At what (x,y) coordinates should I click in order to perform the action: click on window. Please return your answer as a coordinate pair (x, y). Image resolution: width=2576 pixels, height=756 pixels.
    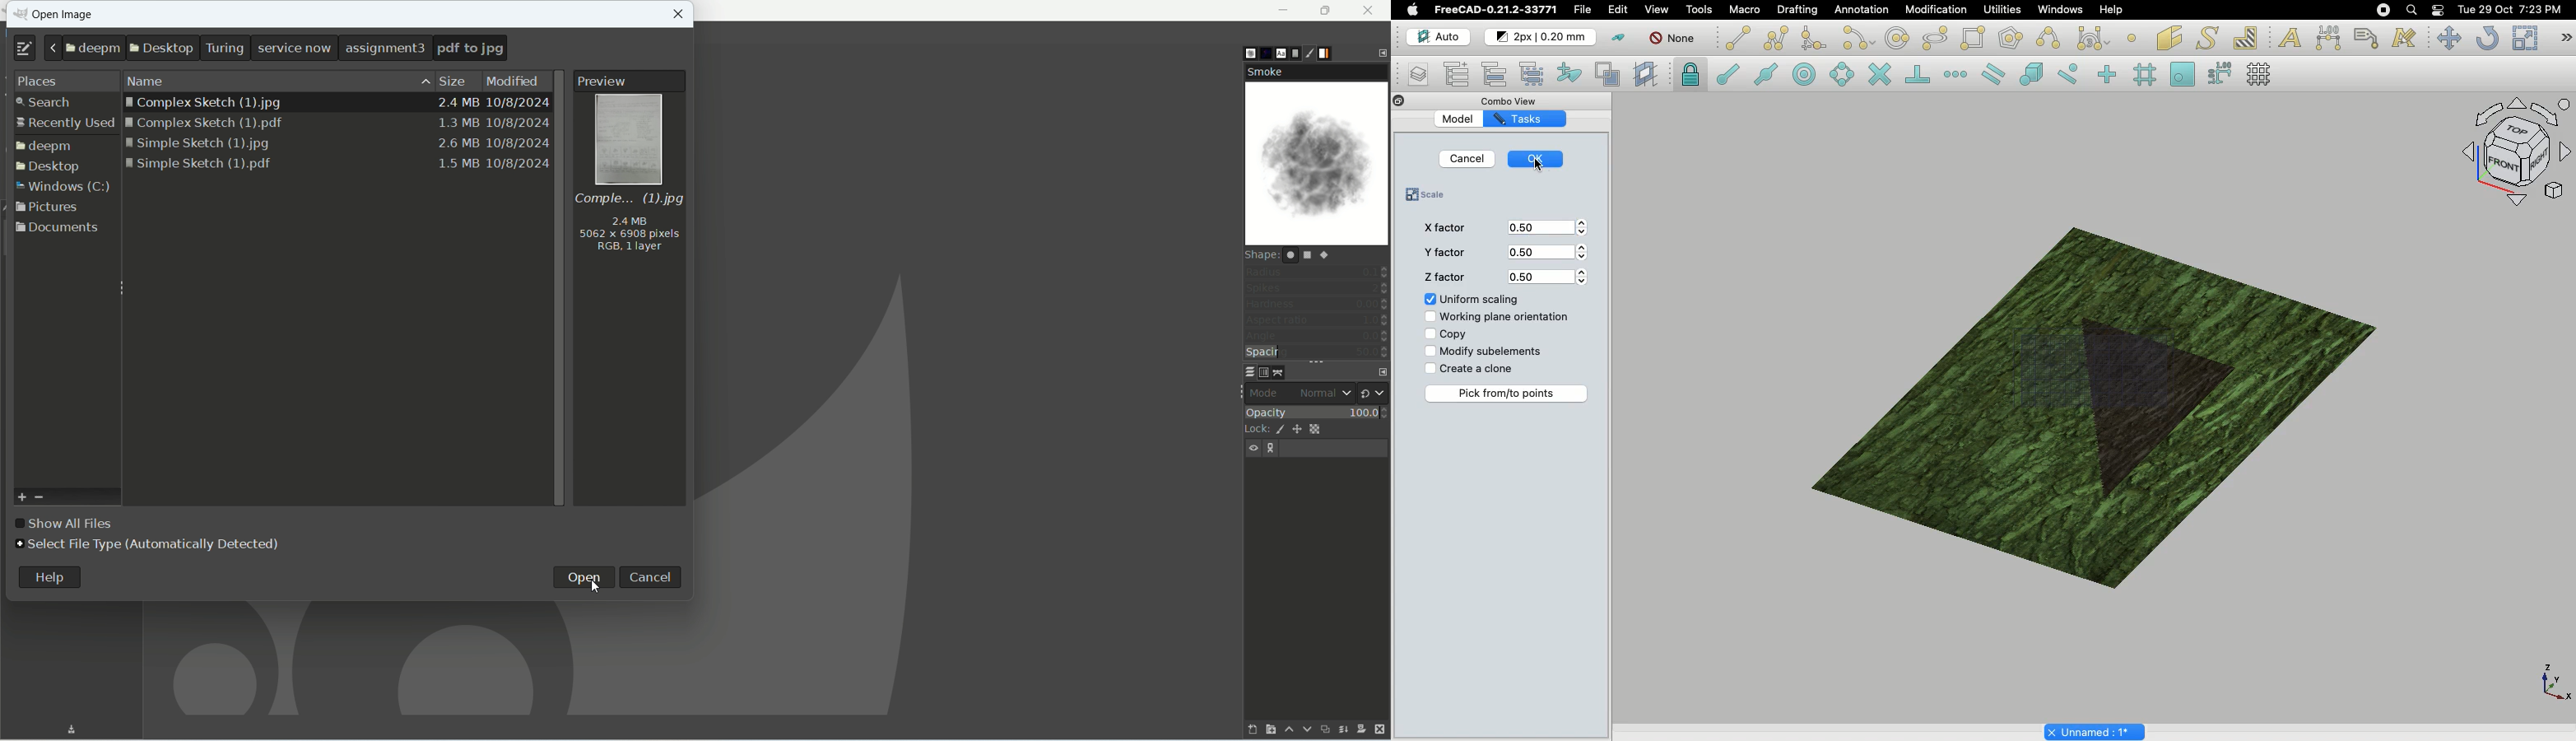
    Looking at the image, I should click on (65, 186).